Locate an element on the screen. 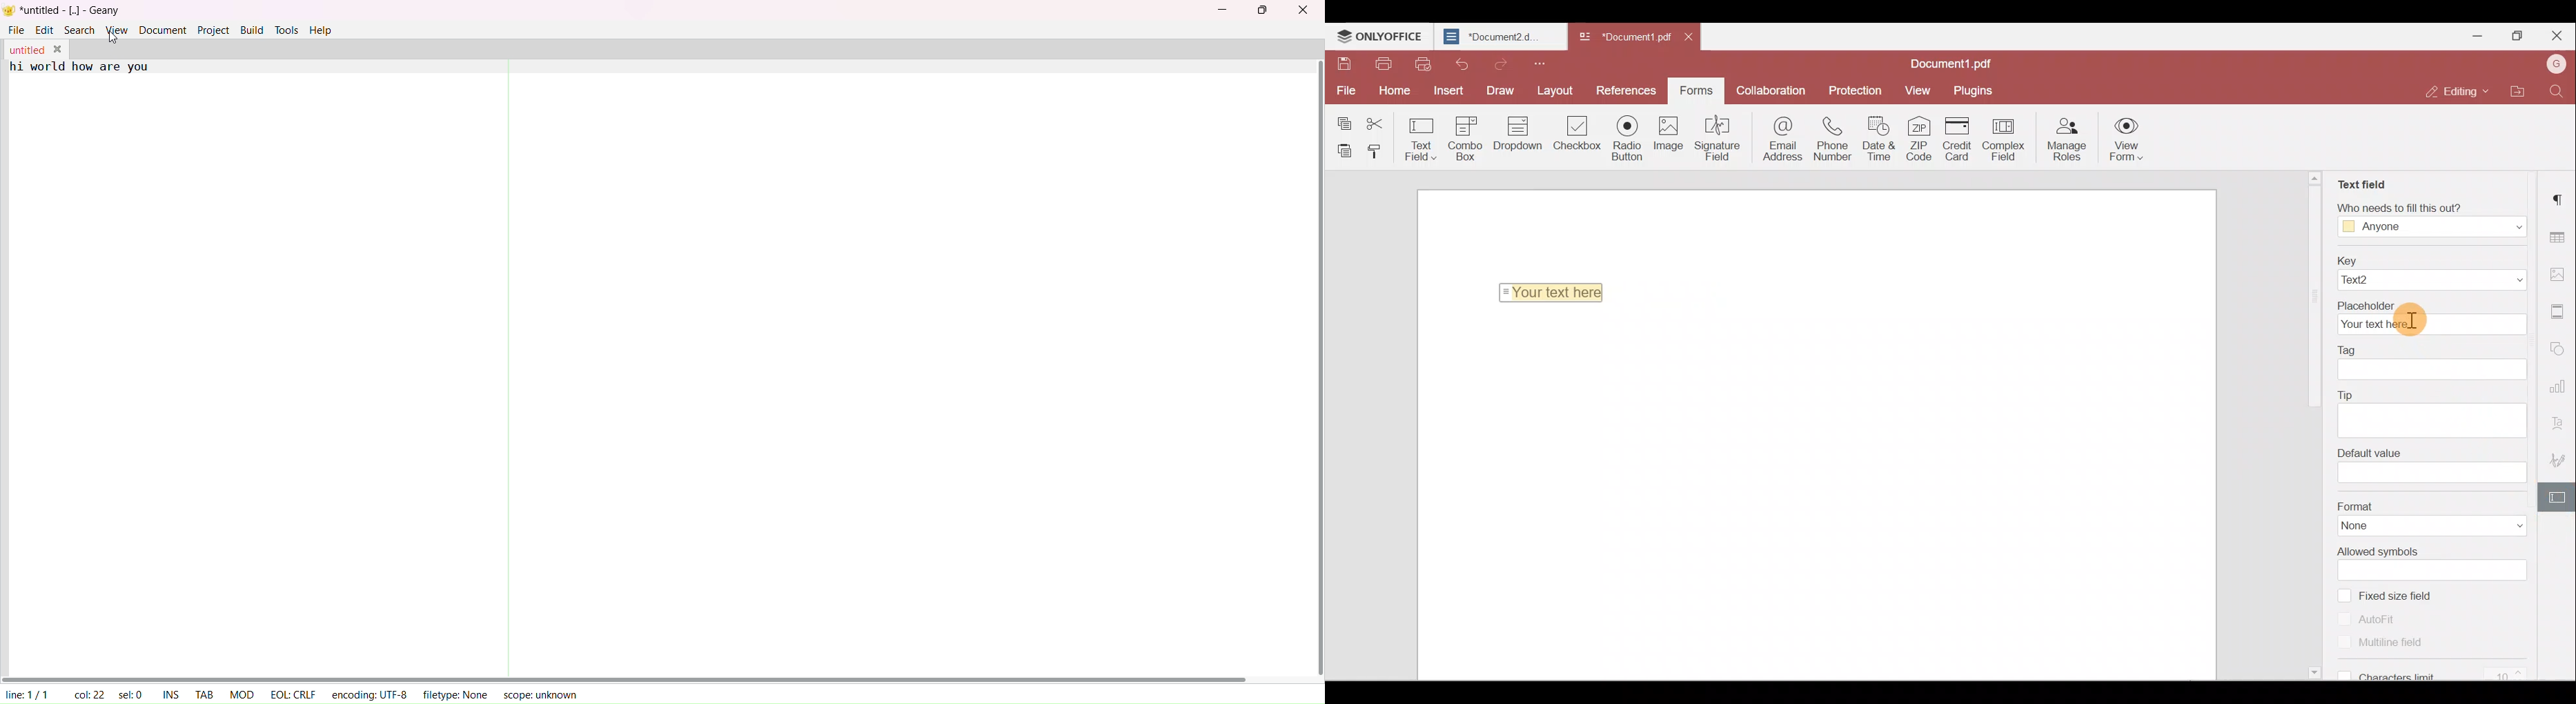 This screenshot has width=2576, height=728. logo is located at coordinates (10, 10).